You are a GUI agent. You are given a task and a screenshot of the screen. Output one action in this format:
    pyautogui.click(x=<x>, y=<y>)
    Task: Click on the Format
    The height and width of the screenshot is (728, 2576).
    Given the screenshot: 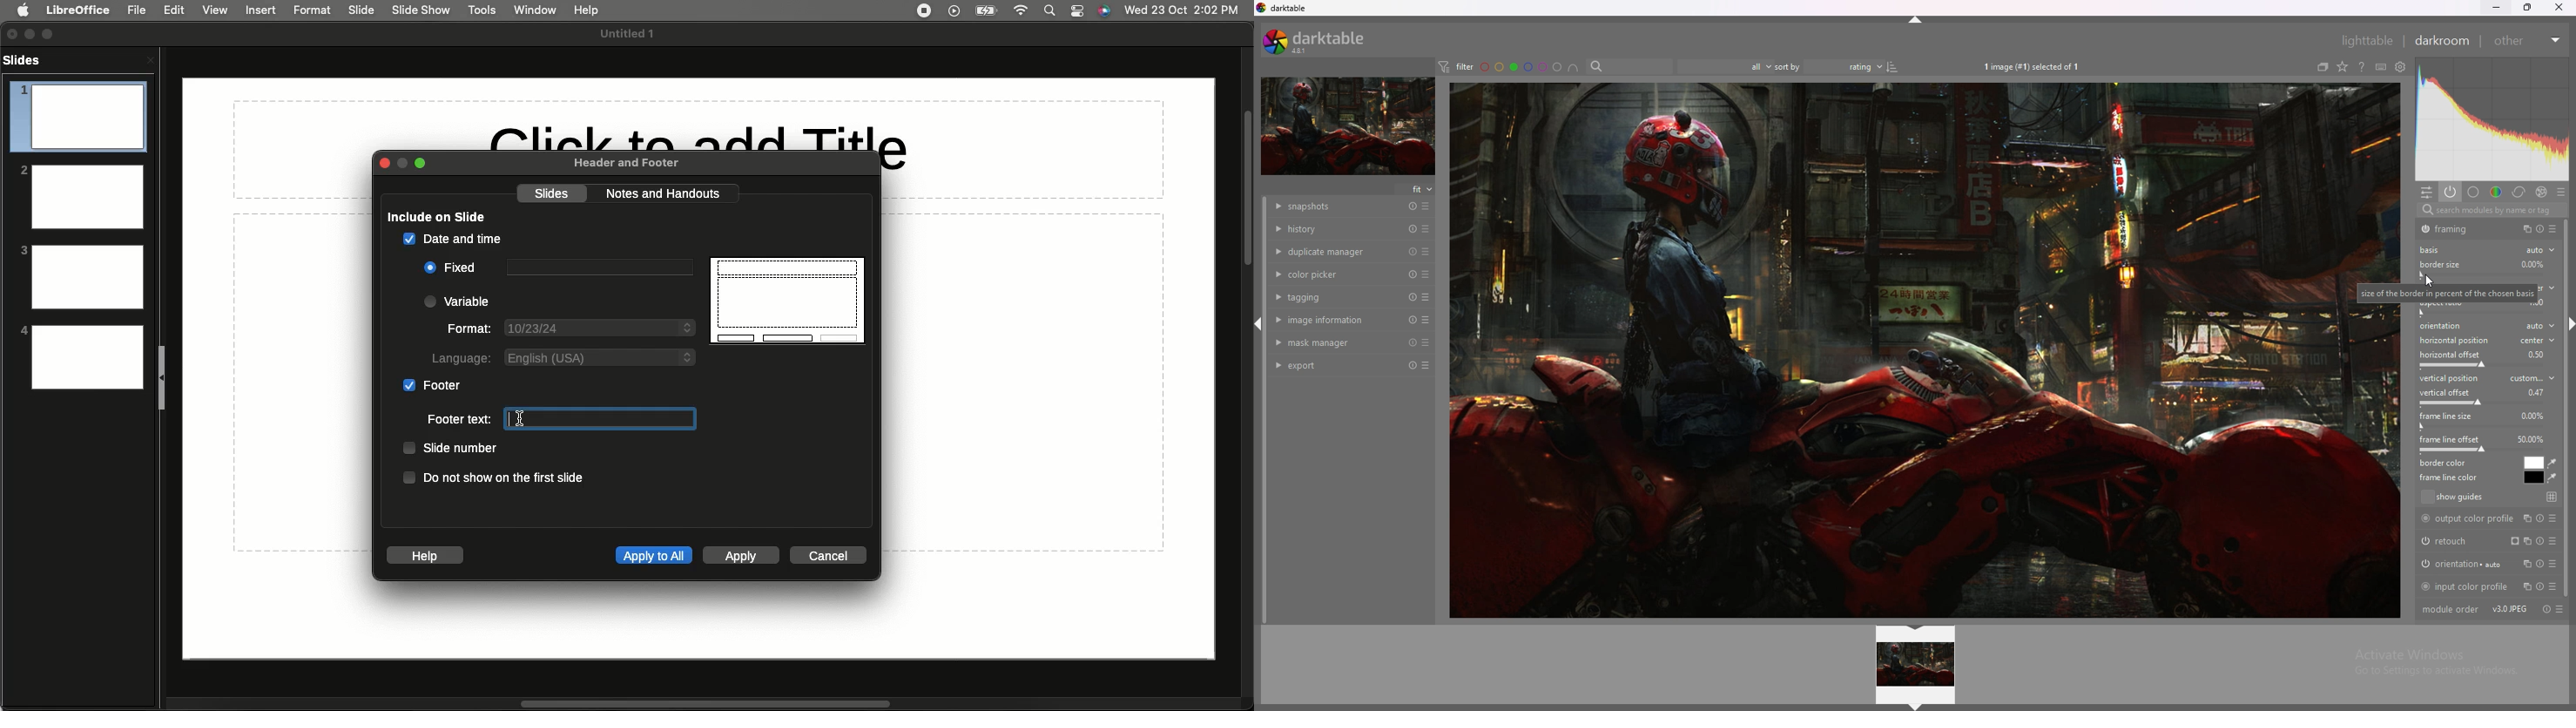 What is the action you would take?
    pyautogui.click(x=469, y=327)
    